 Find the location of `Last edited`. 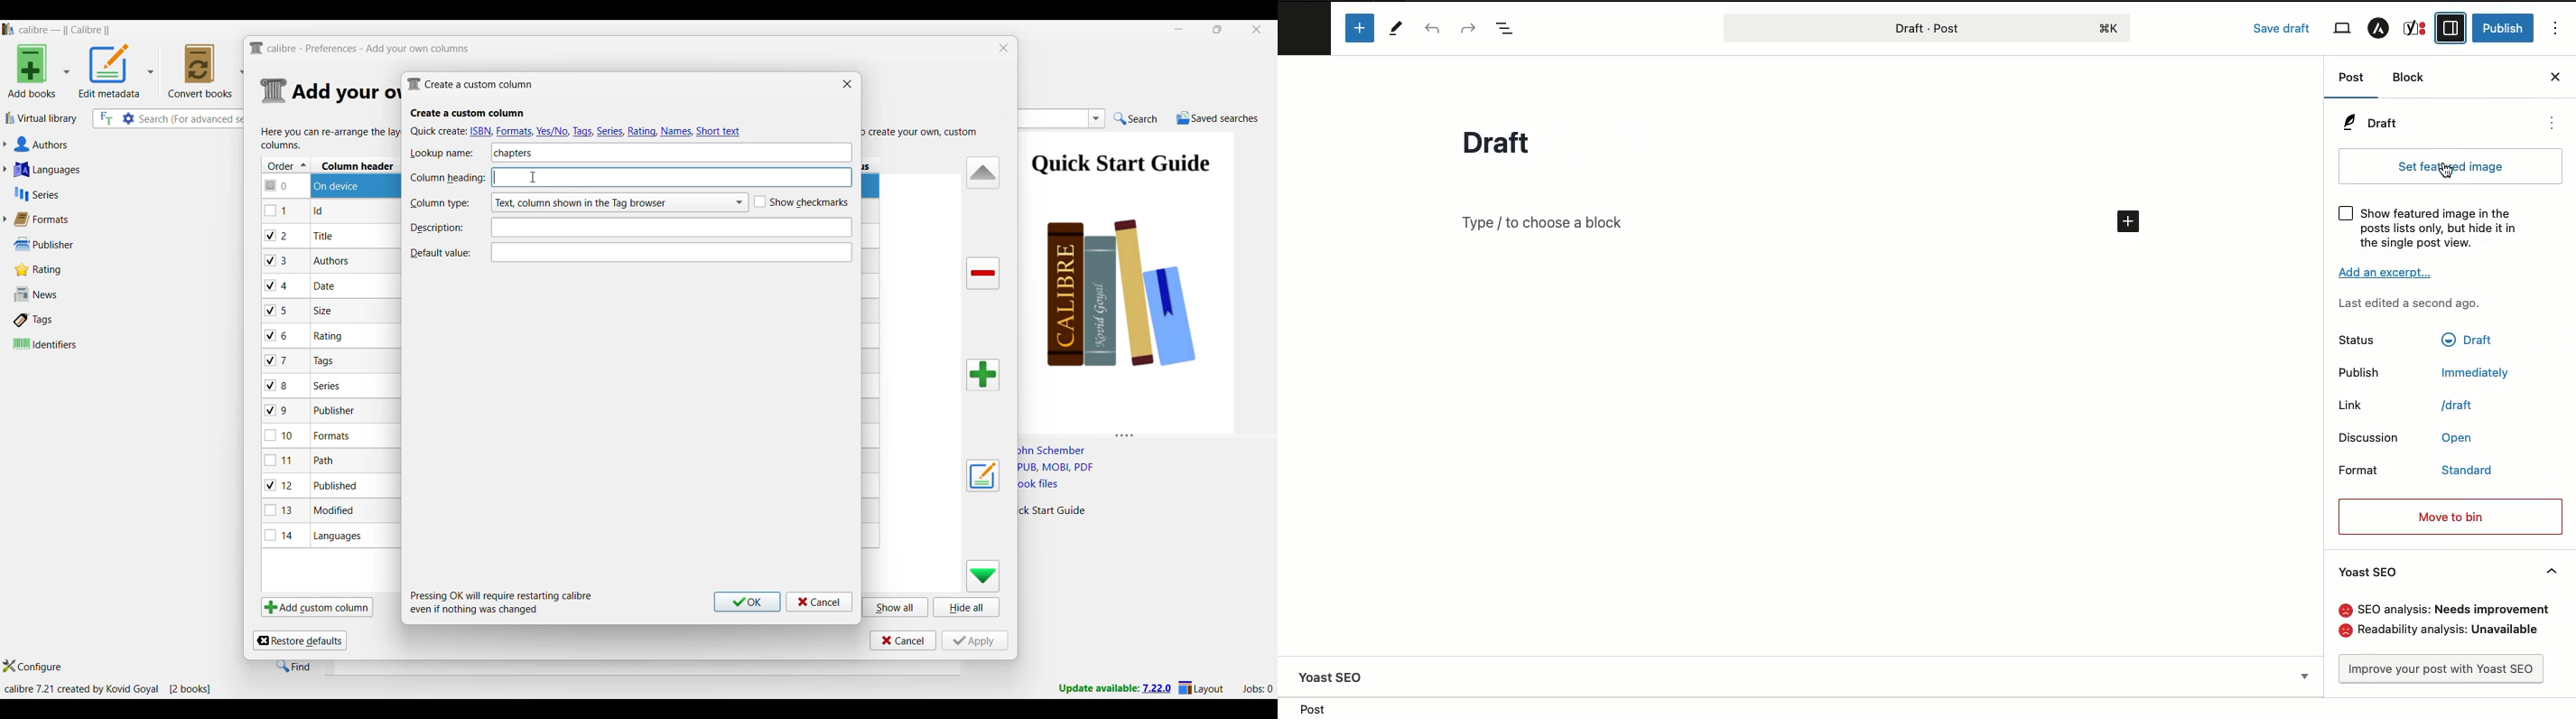

Last edited is located at coordinates (2411, 303).